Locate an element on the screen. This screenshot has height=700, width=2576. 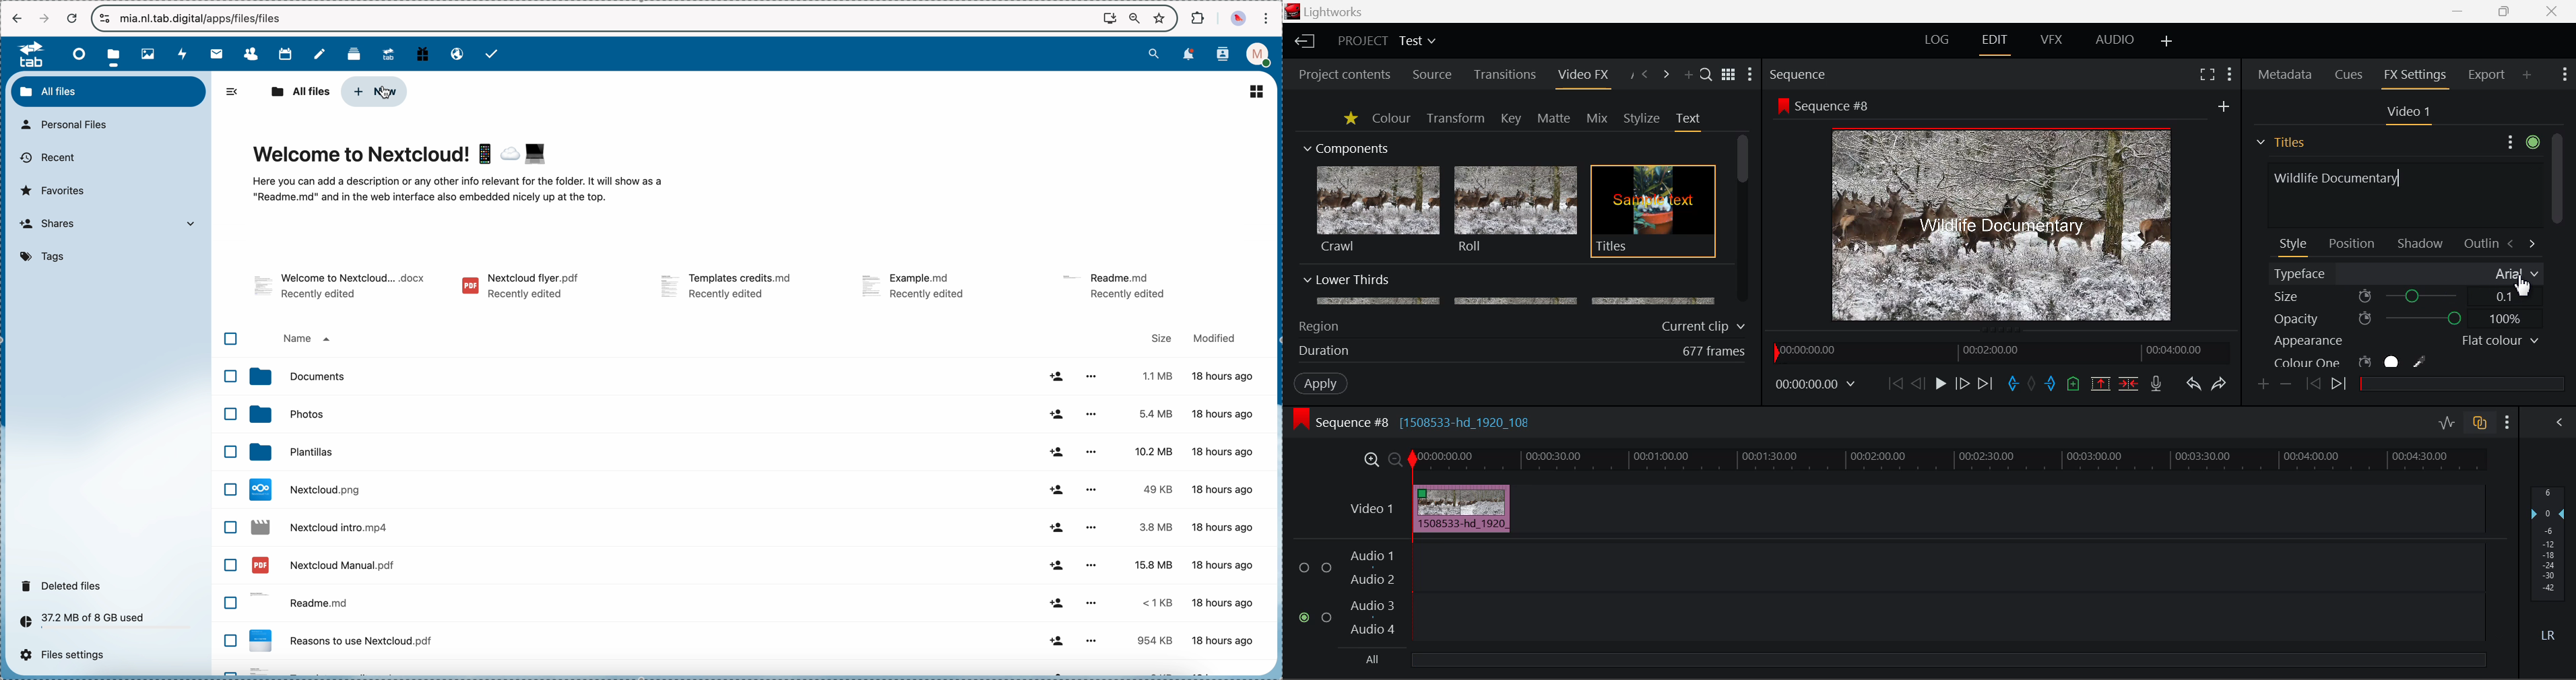
upgrade is located at coordinates (389, 53).